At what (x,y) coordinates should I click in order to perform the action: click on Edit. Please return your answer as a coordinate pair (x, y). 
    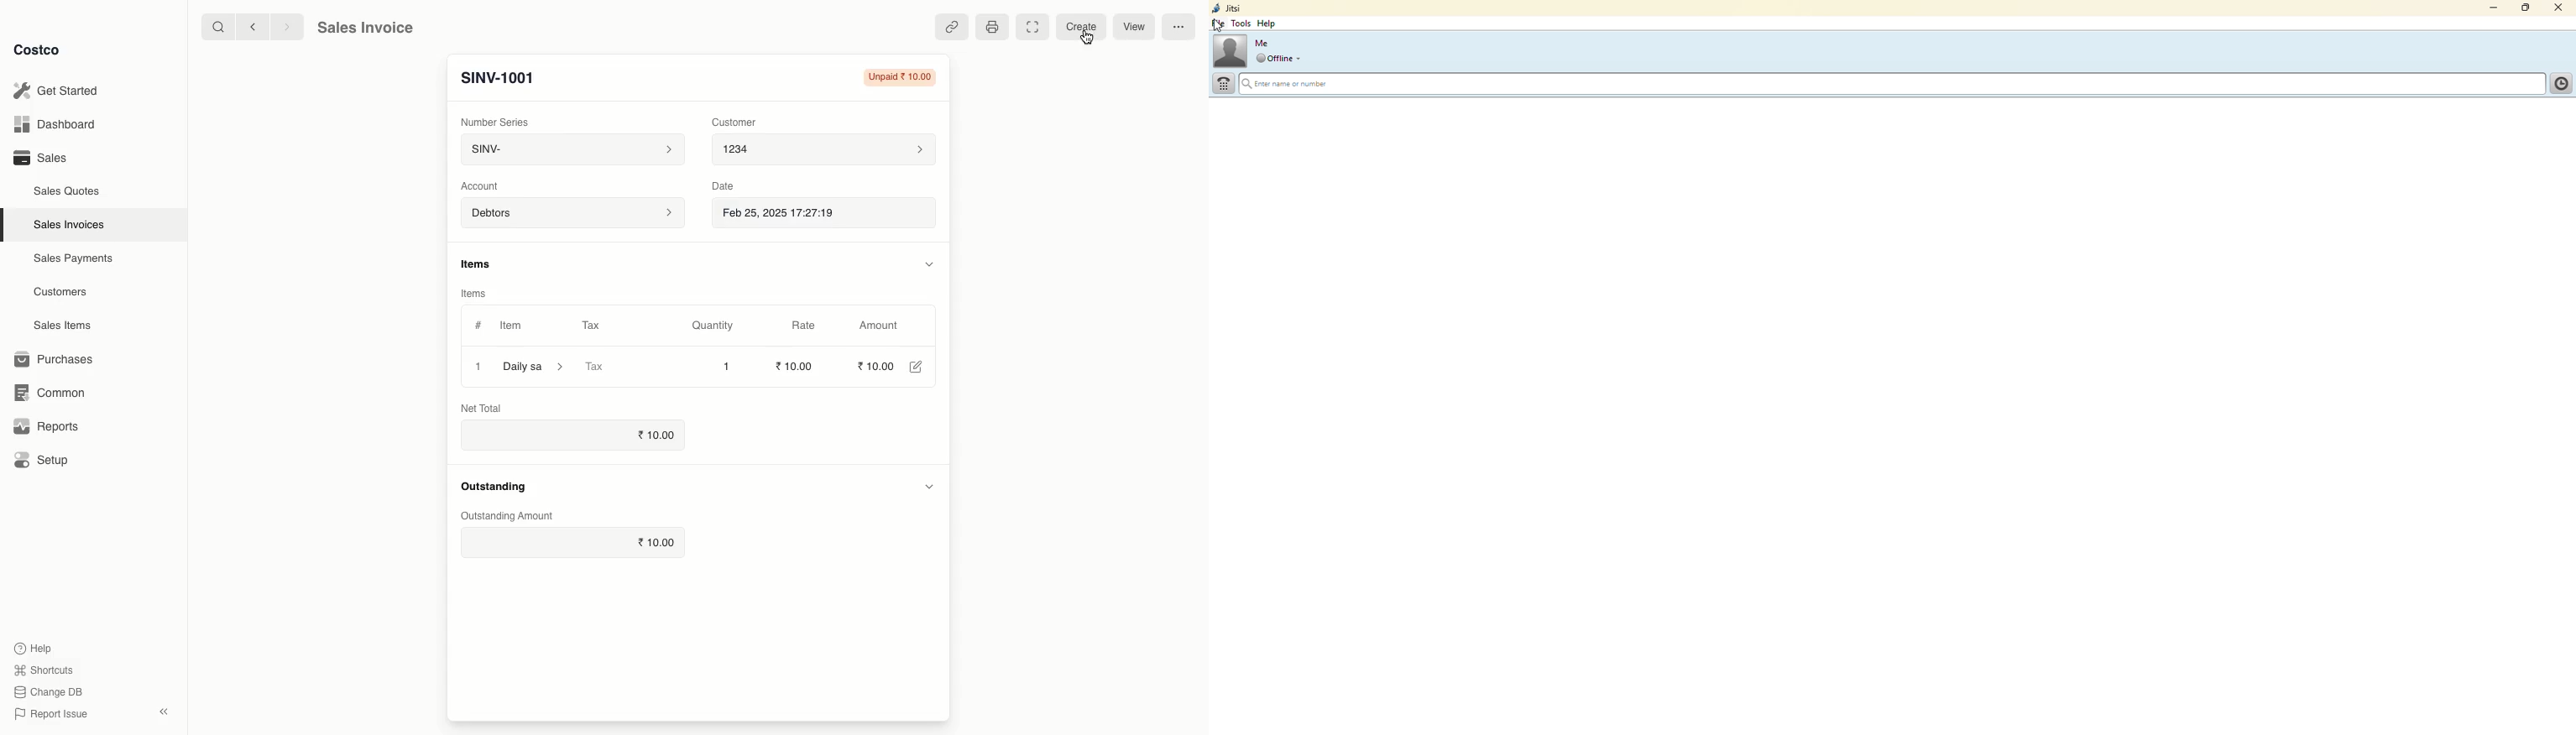
    Looking at the image, I should click on (915, 367).